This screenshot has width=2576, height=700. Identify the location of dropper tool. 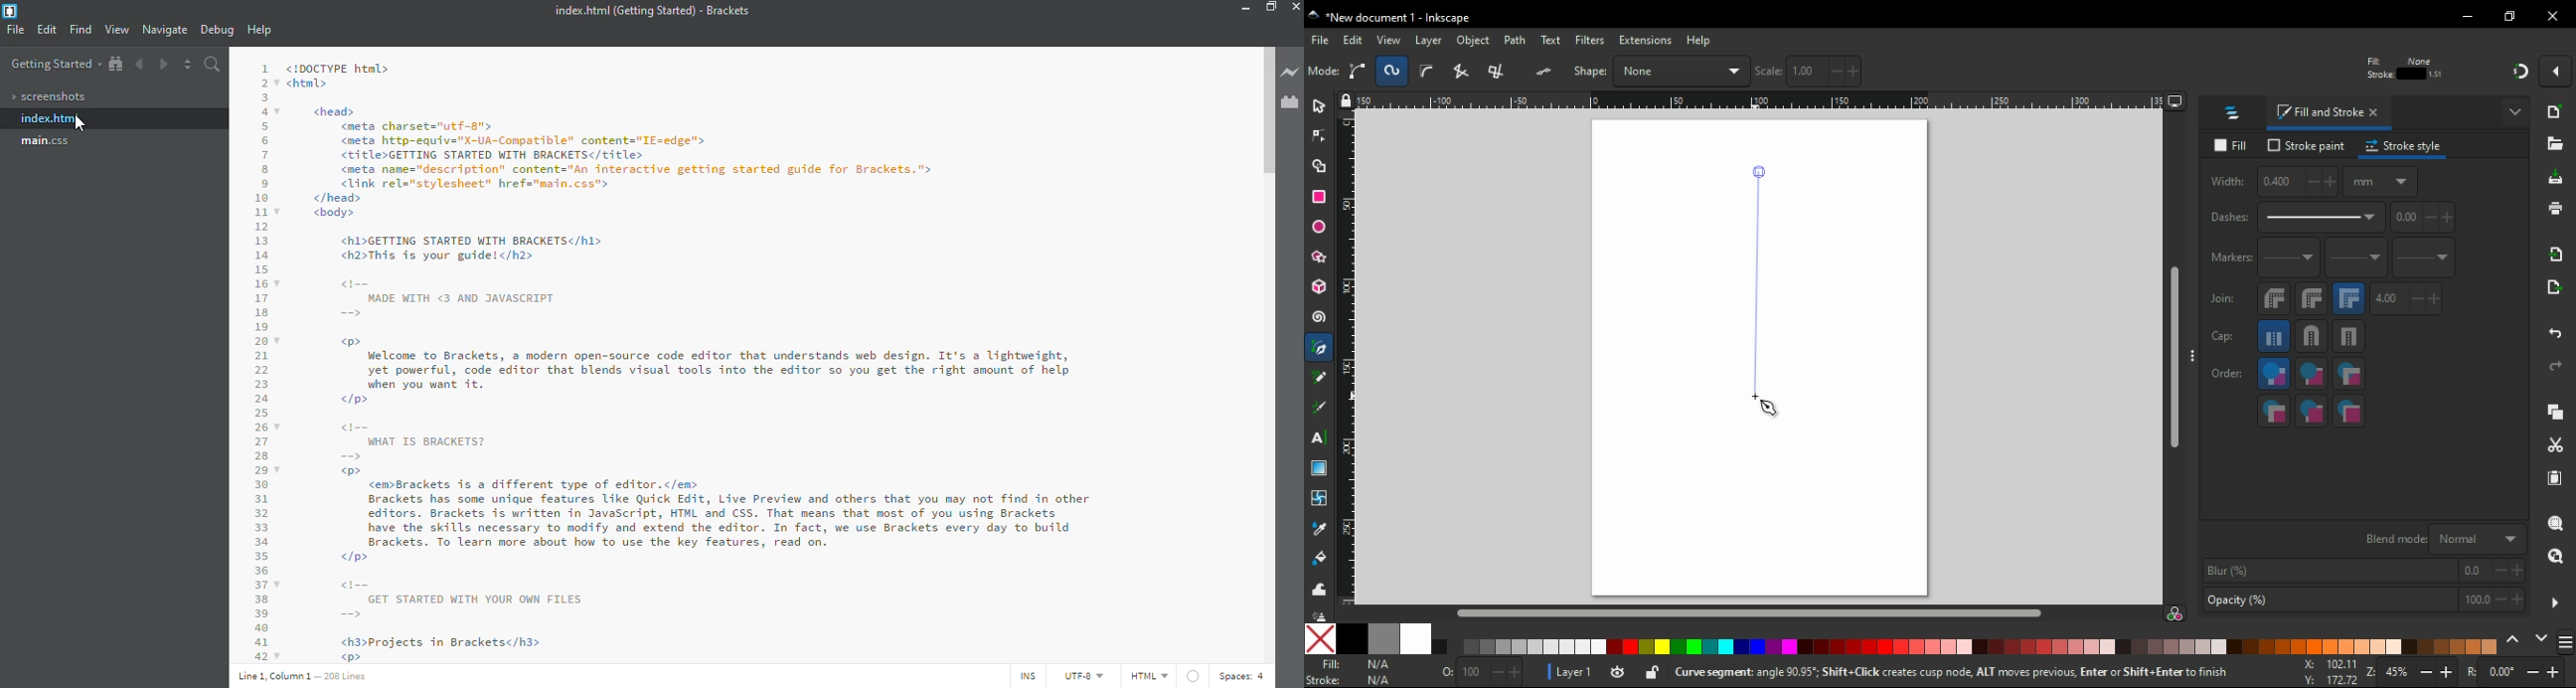
(1321, 529).